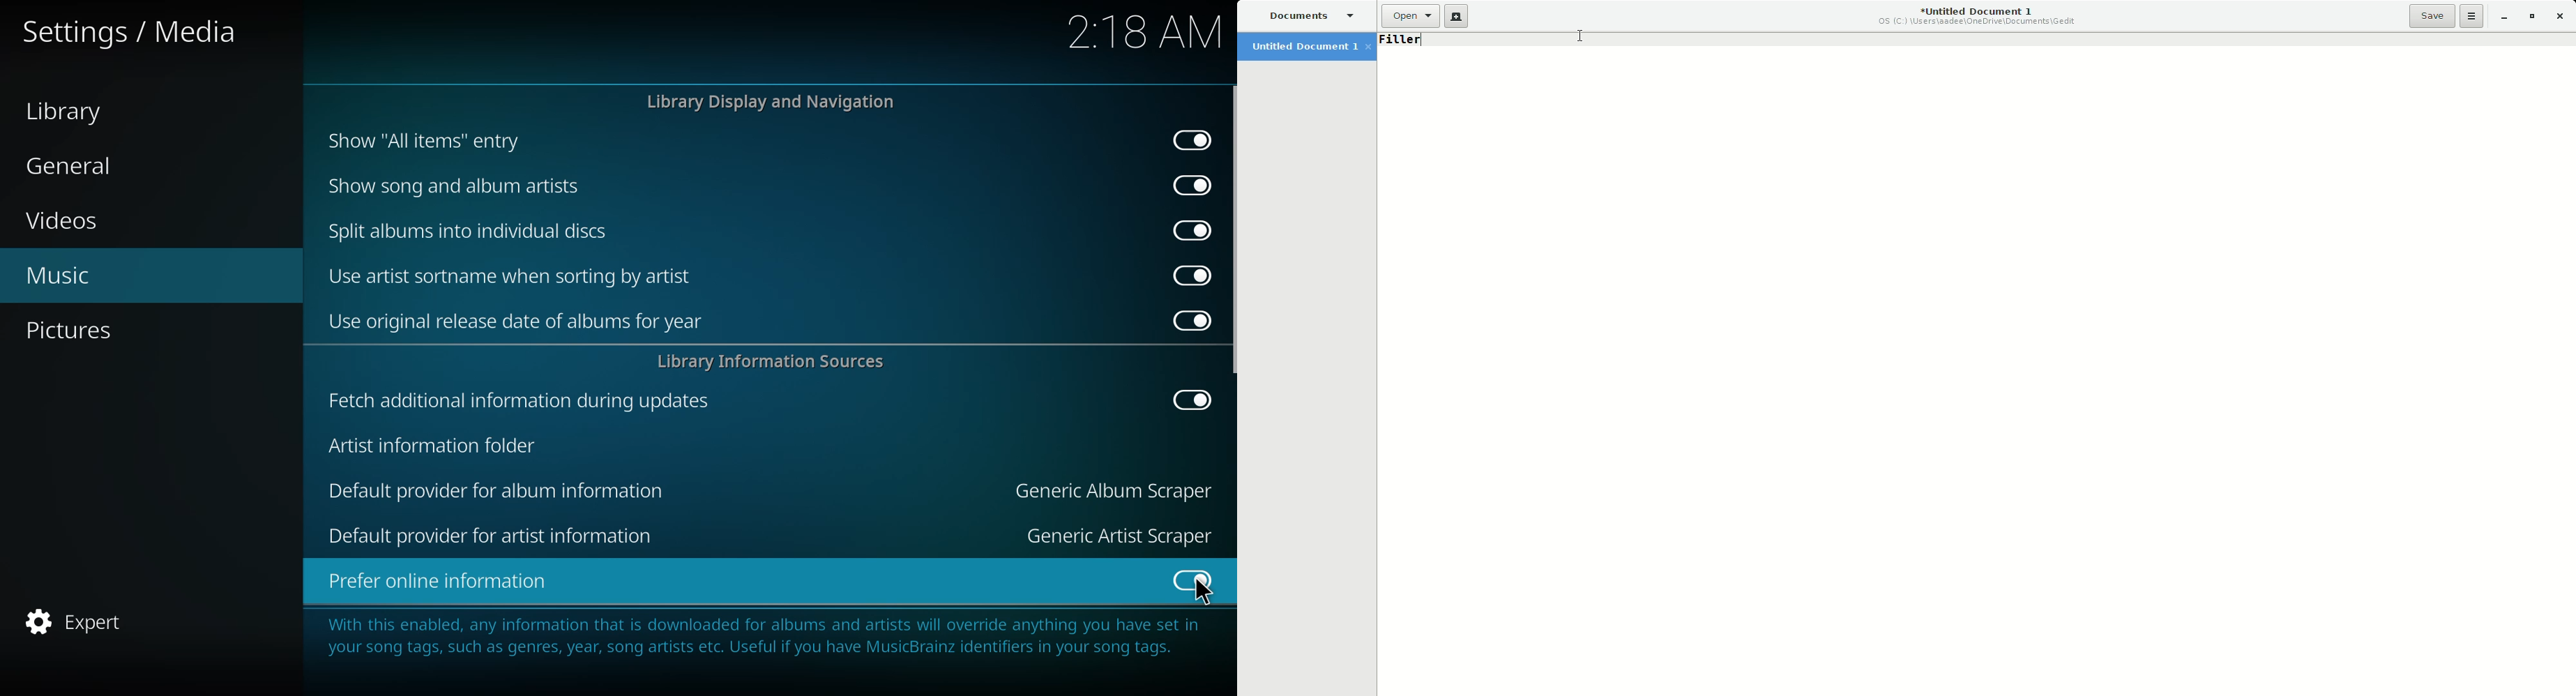 The width and height of the screenshot is (2576, 700). I want to click on enabled, so click(1188, 184).